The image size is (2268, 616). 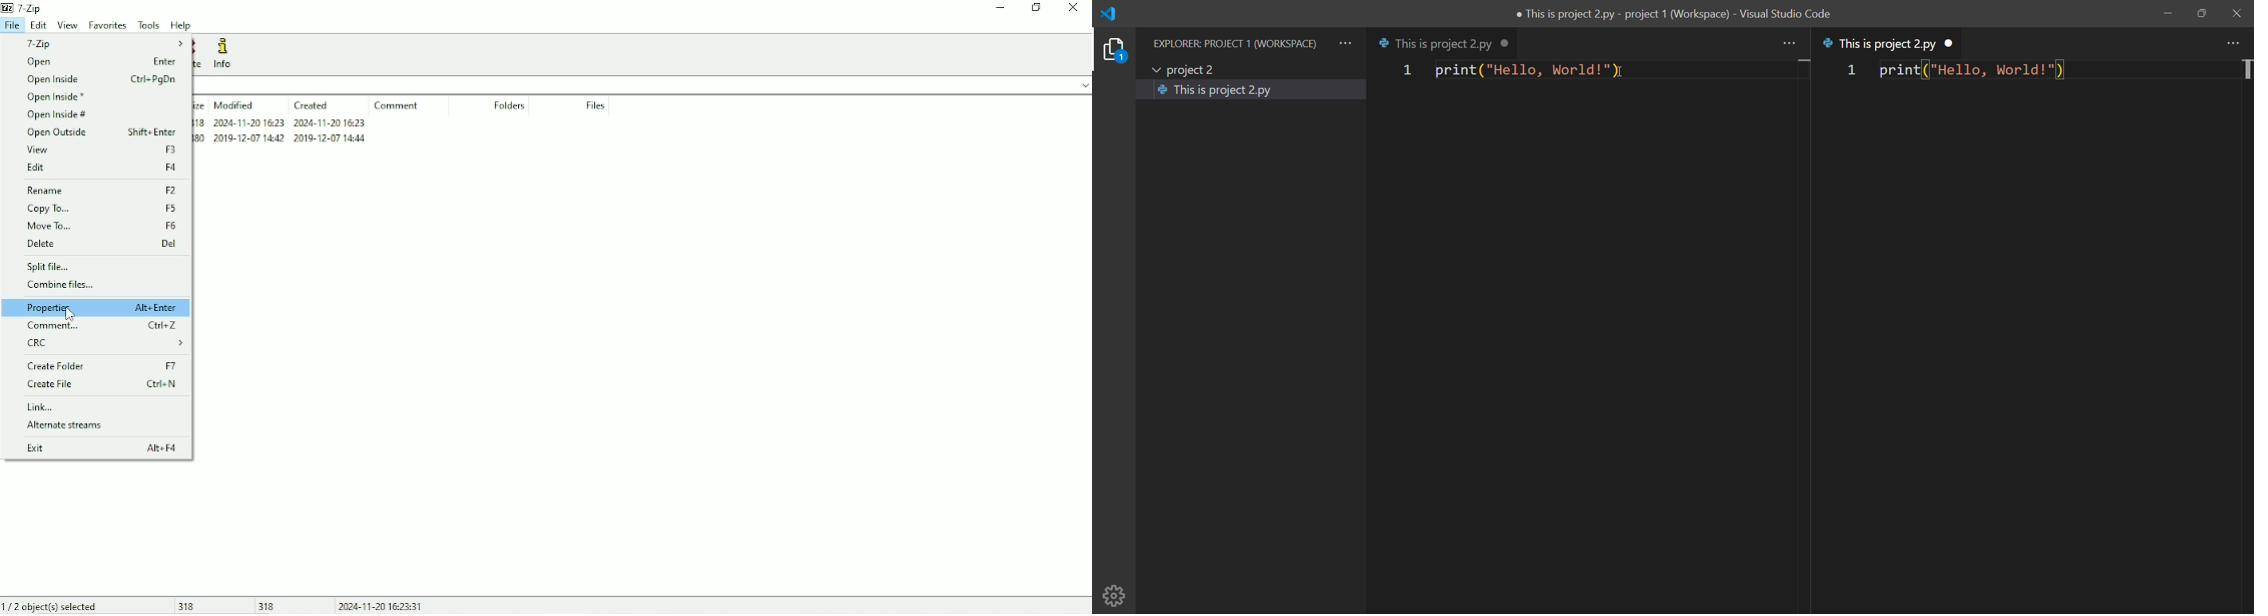 I want to click on , so click(x=298, y=123).